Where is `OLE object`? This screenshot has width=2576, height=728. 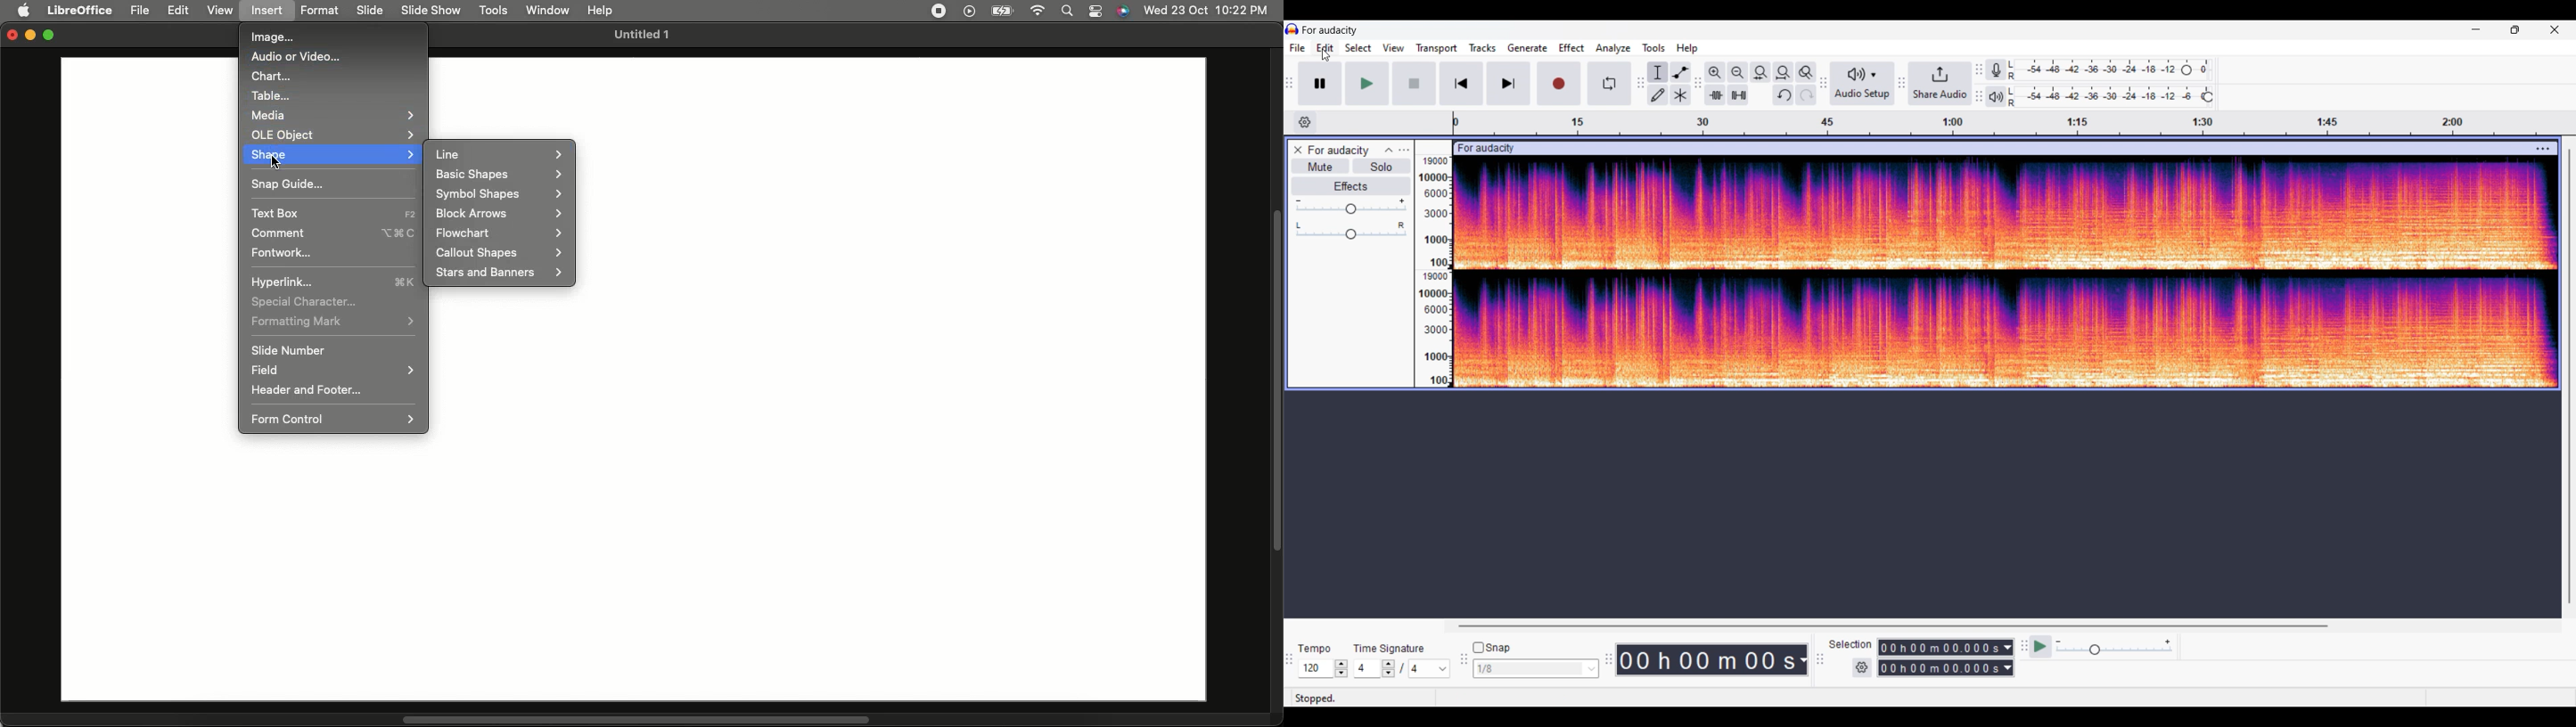
OLE object is located at coordinates (336, 134).